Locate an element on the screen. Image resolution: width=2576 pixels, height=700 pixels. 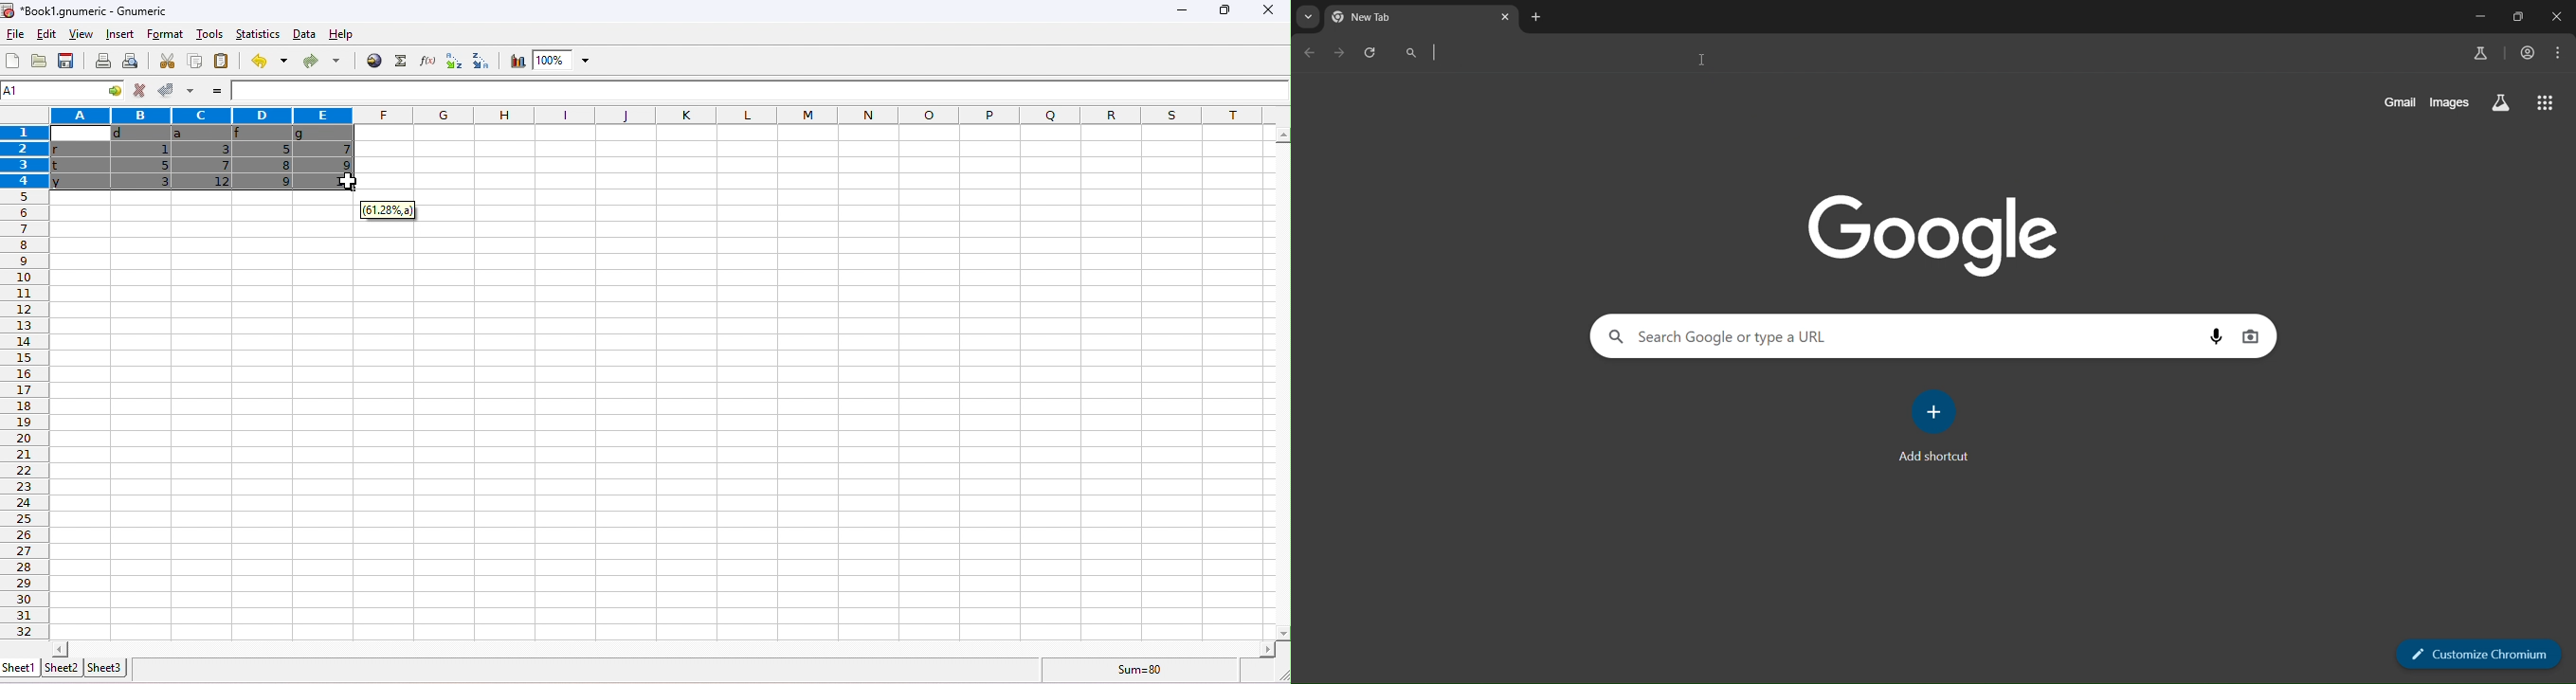
61.28% is located at coordinates (386, 209).